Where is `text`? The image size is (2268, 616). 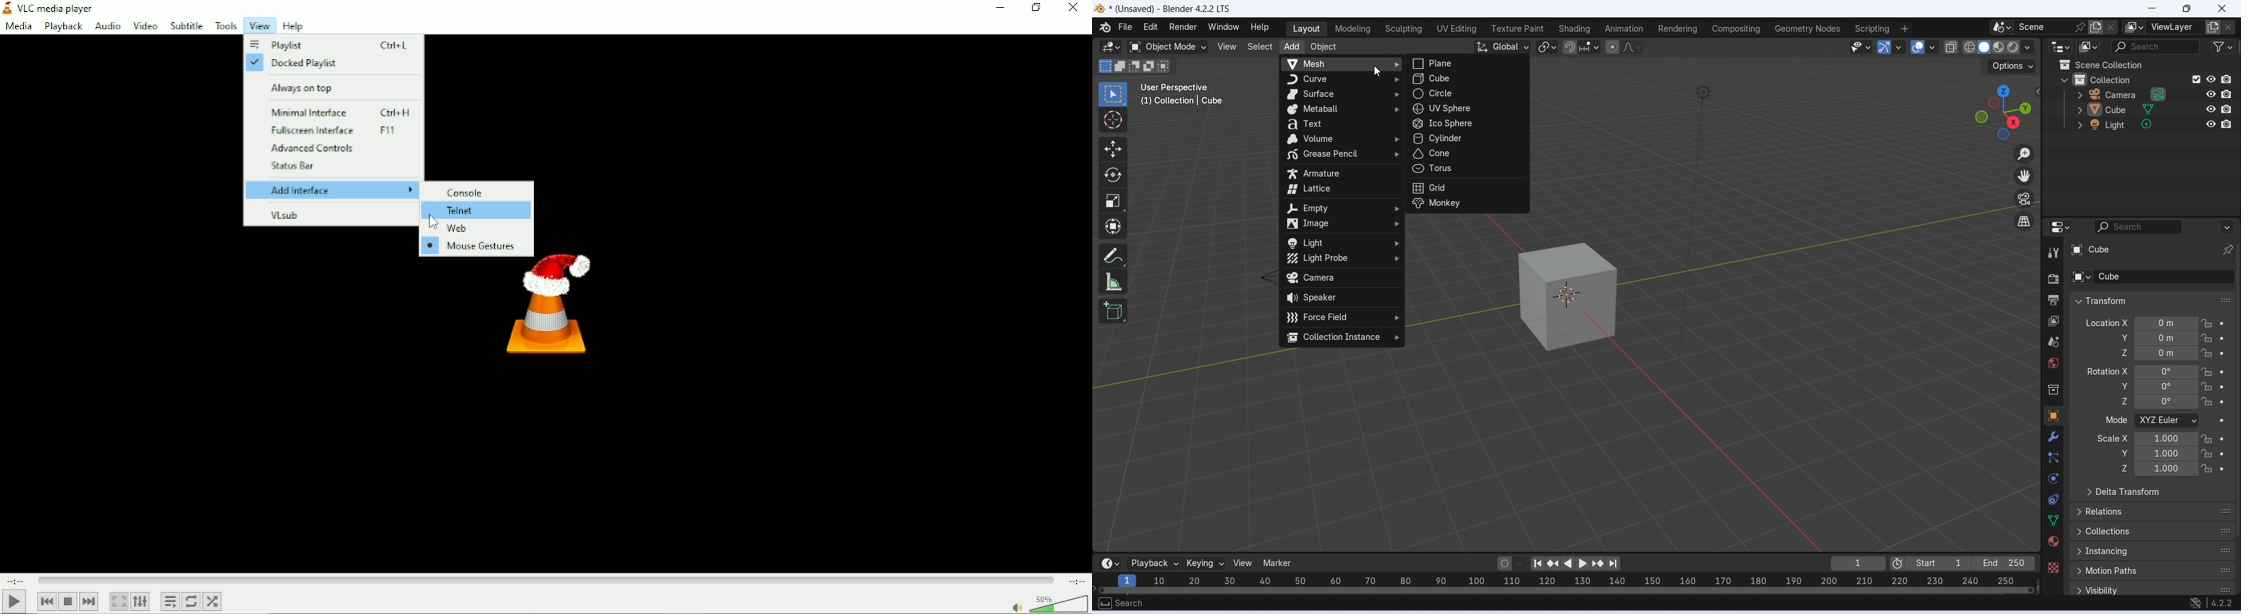 text is located at coordinates (1341, 124).